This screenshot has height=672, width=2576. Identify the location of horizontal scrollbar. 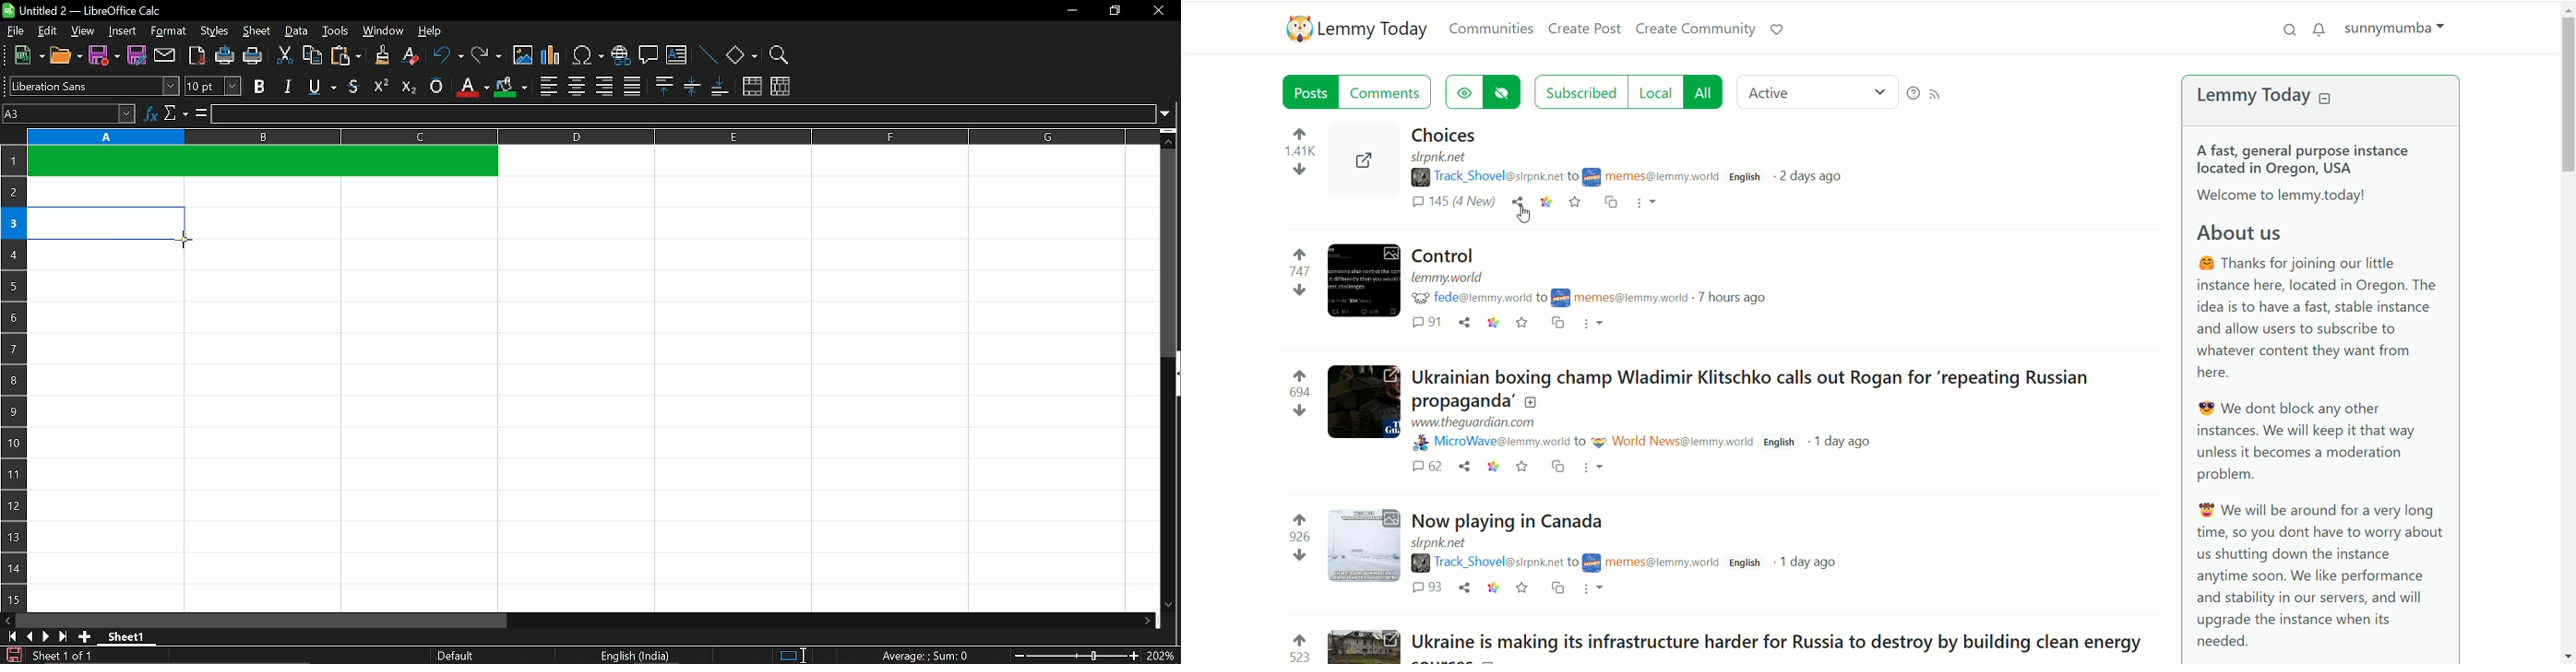
(262, 621).